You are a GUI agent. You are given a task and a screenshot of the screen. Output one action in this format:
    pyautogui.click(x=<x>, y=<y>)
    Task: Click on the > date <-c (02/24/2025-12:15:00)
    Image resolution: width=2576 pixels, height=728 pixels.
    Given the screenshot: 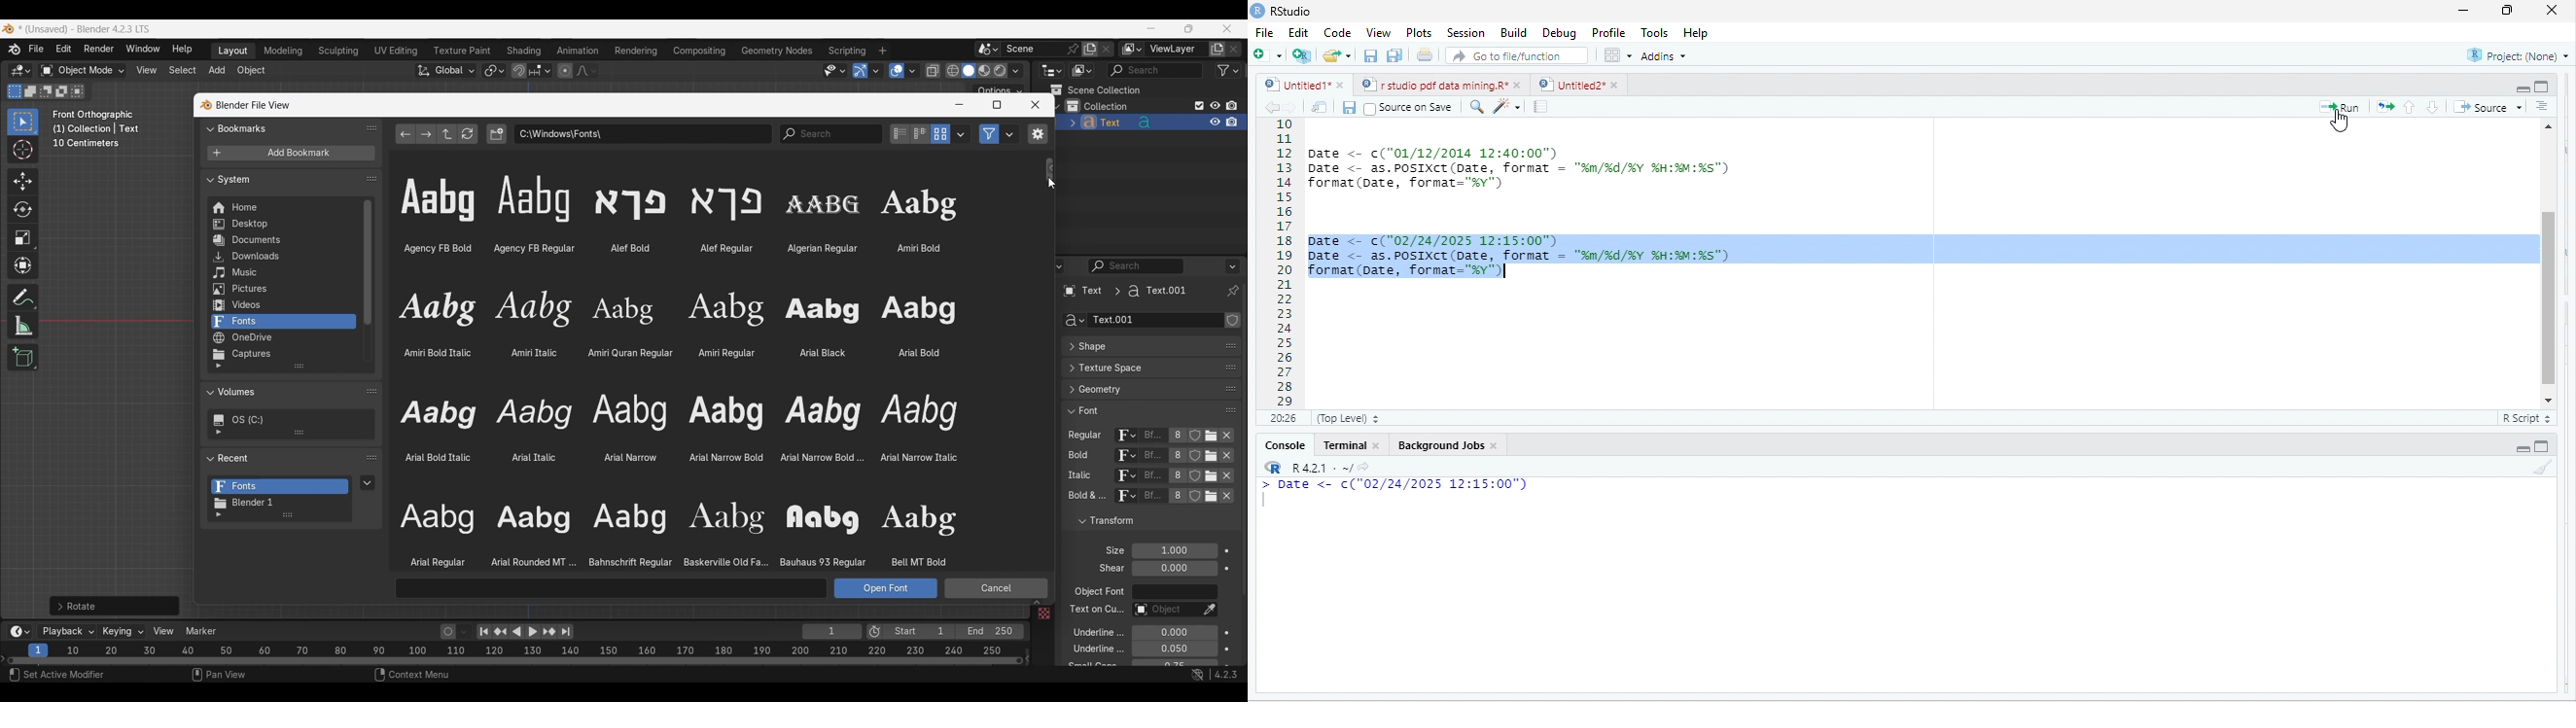 What is the action you would take?
    pyautogui.click(x=1413, y=497)
    